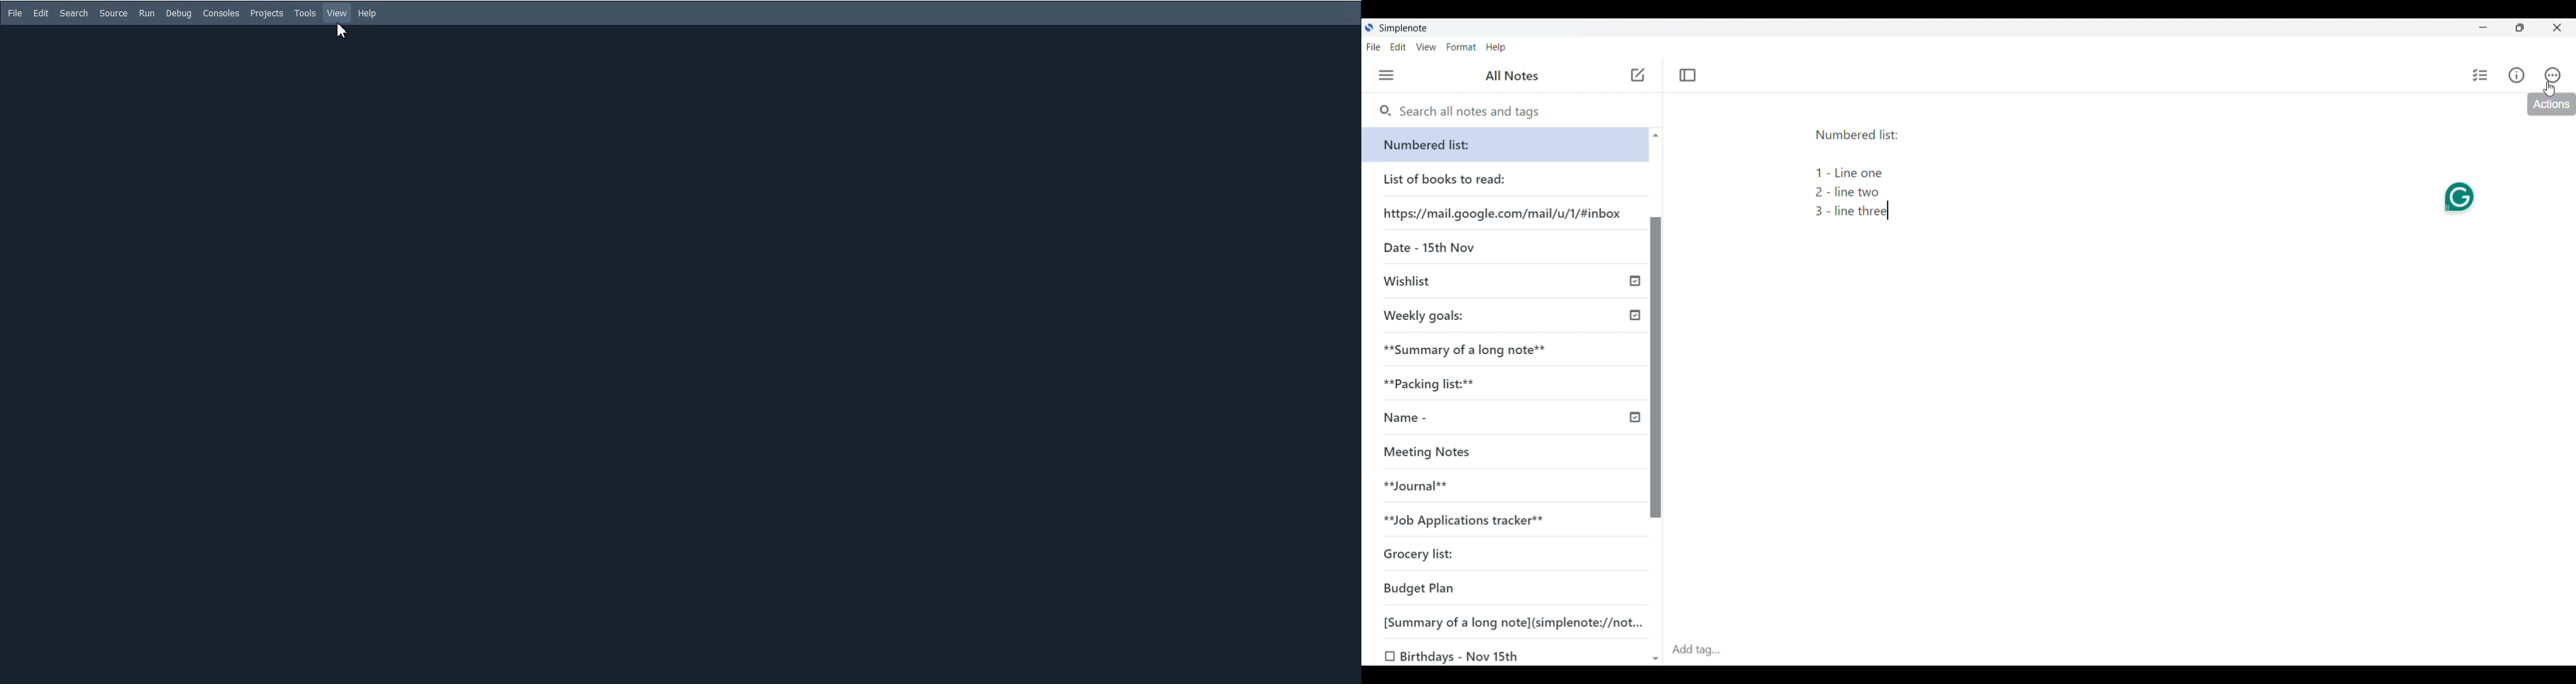 The width and height of the screenshot is (2576, 700). Describe the element at coordinates (1425, 588) in the screenshot. I see `Budget Plan` at that location.